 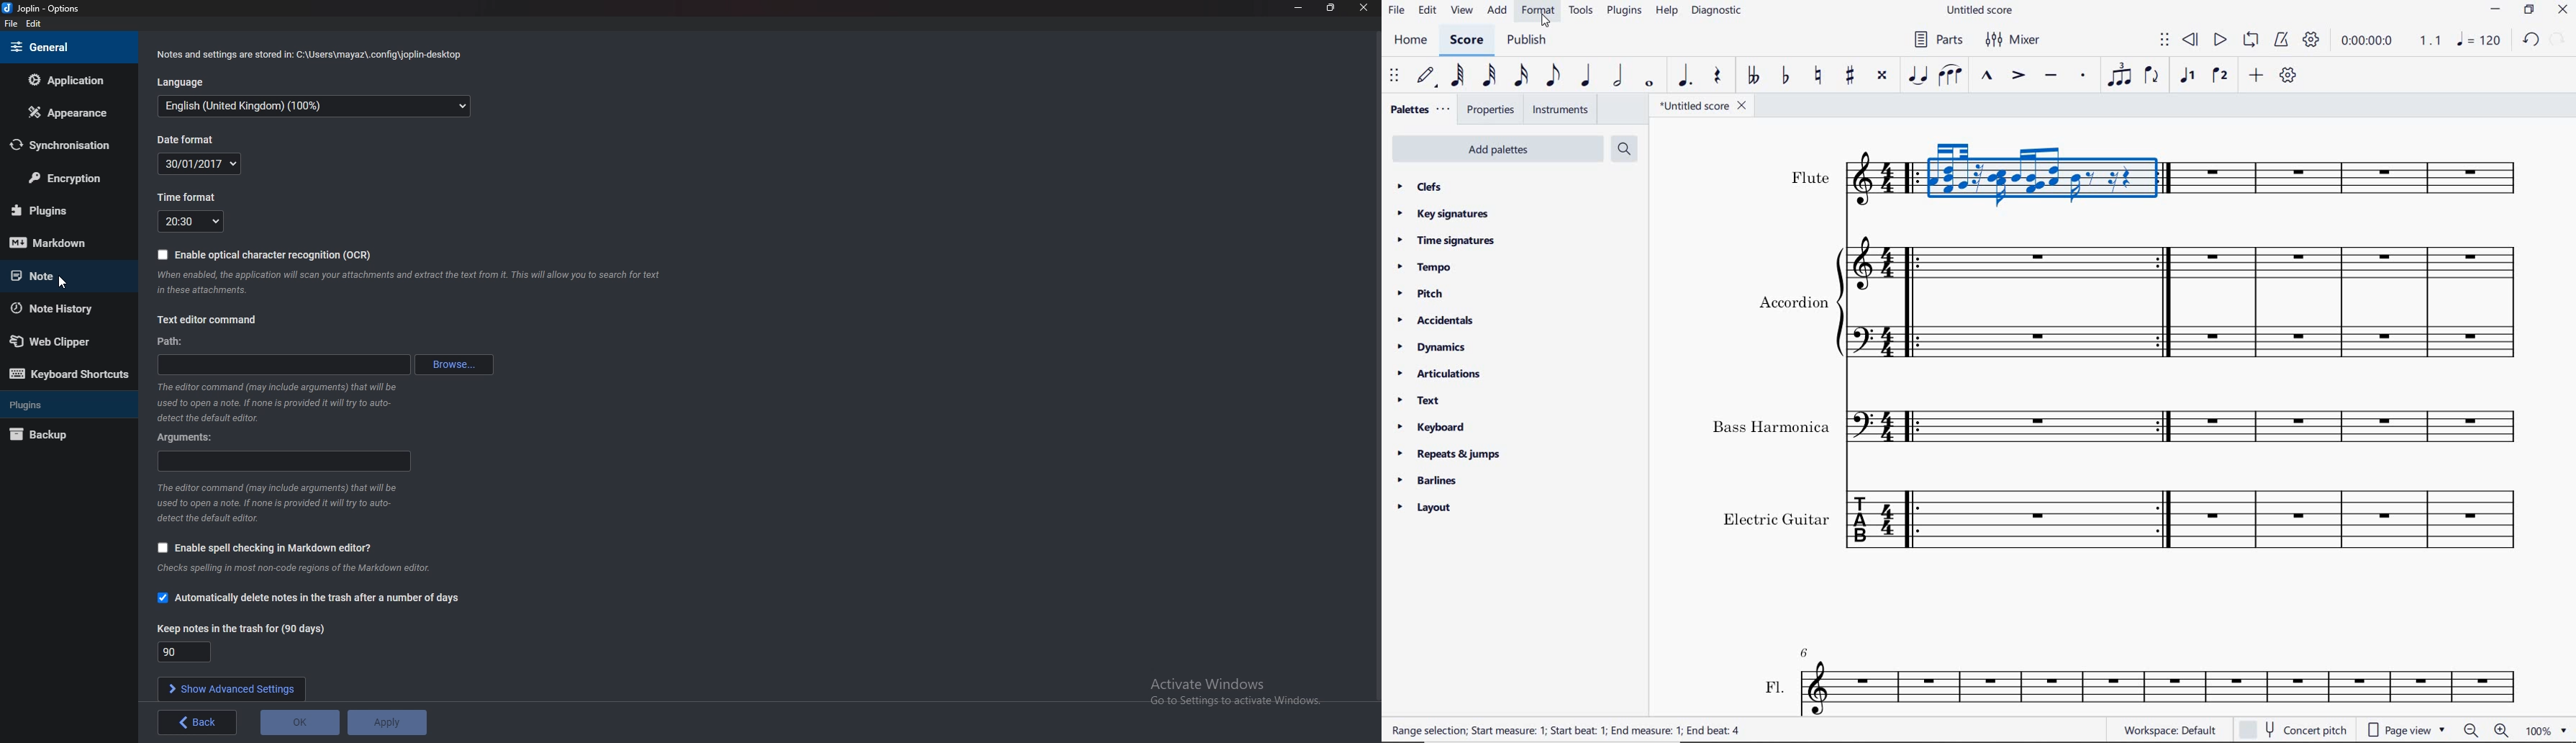 What do you see at coordinates (1419, 112) in the screenshot?
I see `palettes` at bounding box center [1419, 112].